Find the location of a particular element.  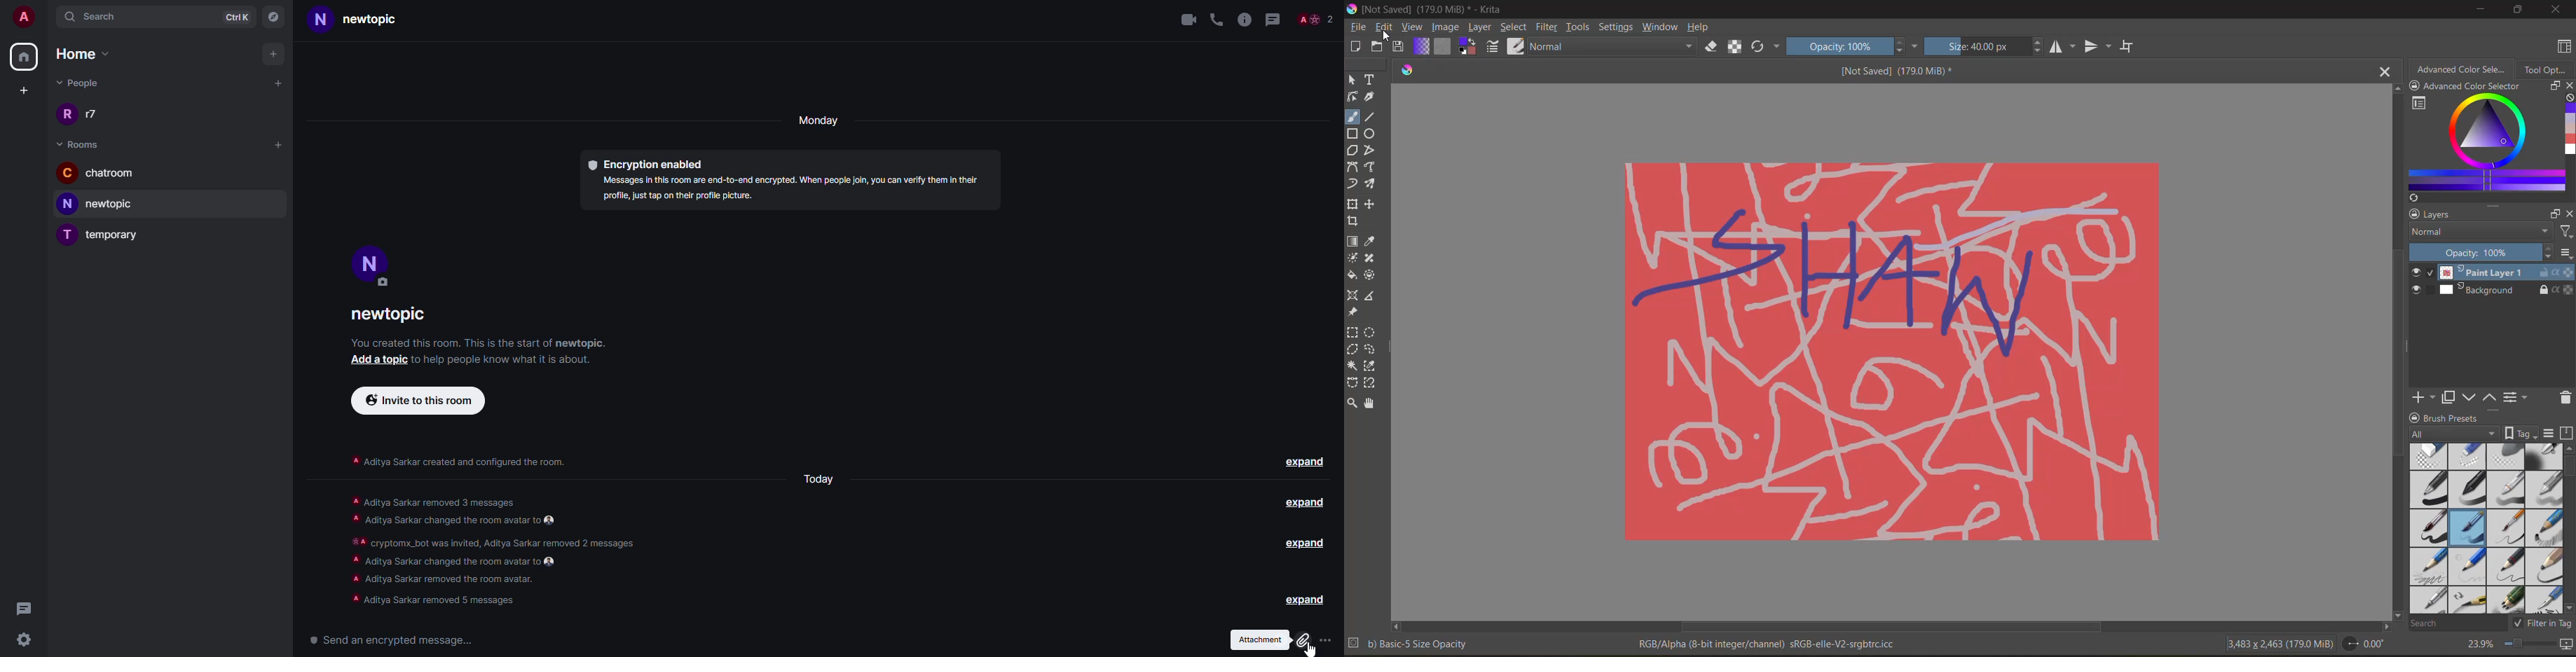

painting is located at coordinates (1891, 352).